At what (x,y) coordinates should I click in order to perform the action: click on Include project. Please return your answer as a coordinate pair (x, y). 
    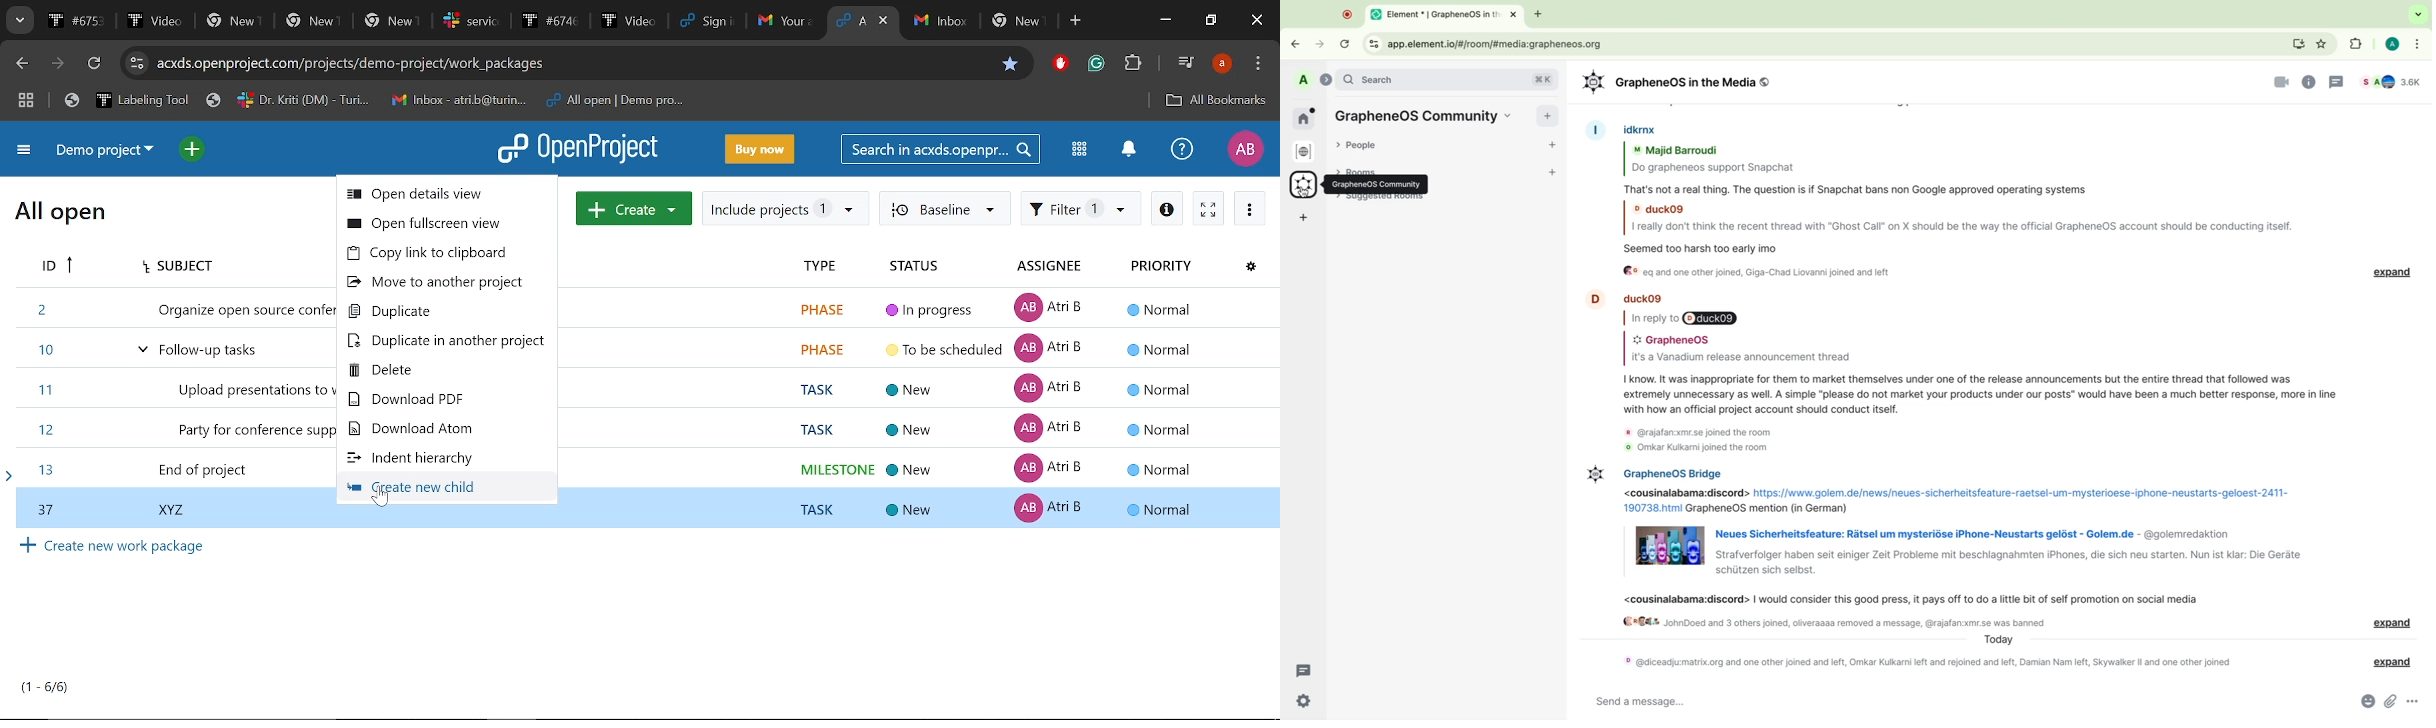
    Looking at the image, I should click on (785, 209).